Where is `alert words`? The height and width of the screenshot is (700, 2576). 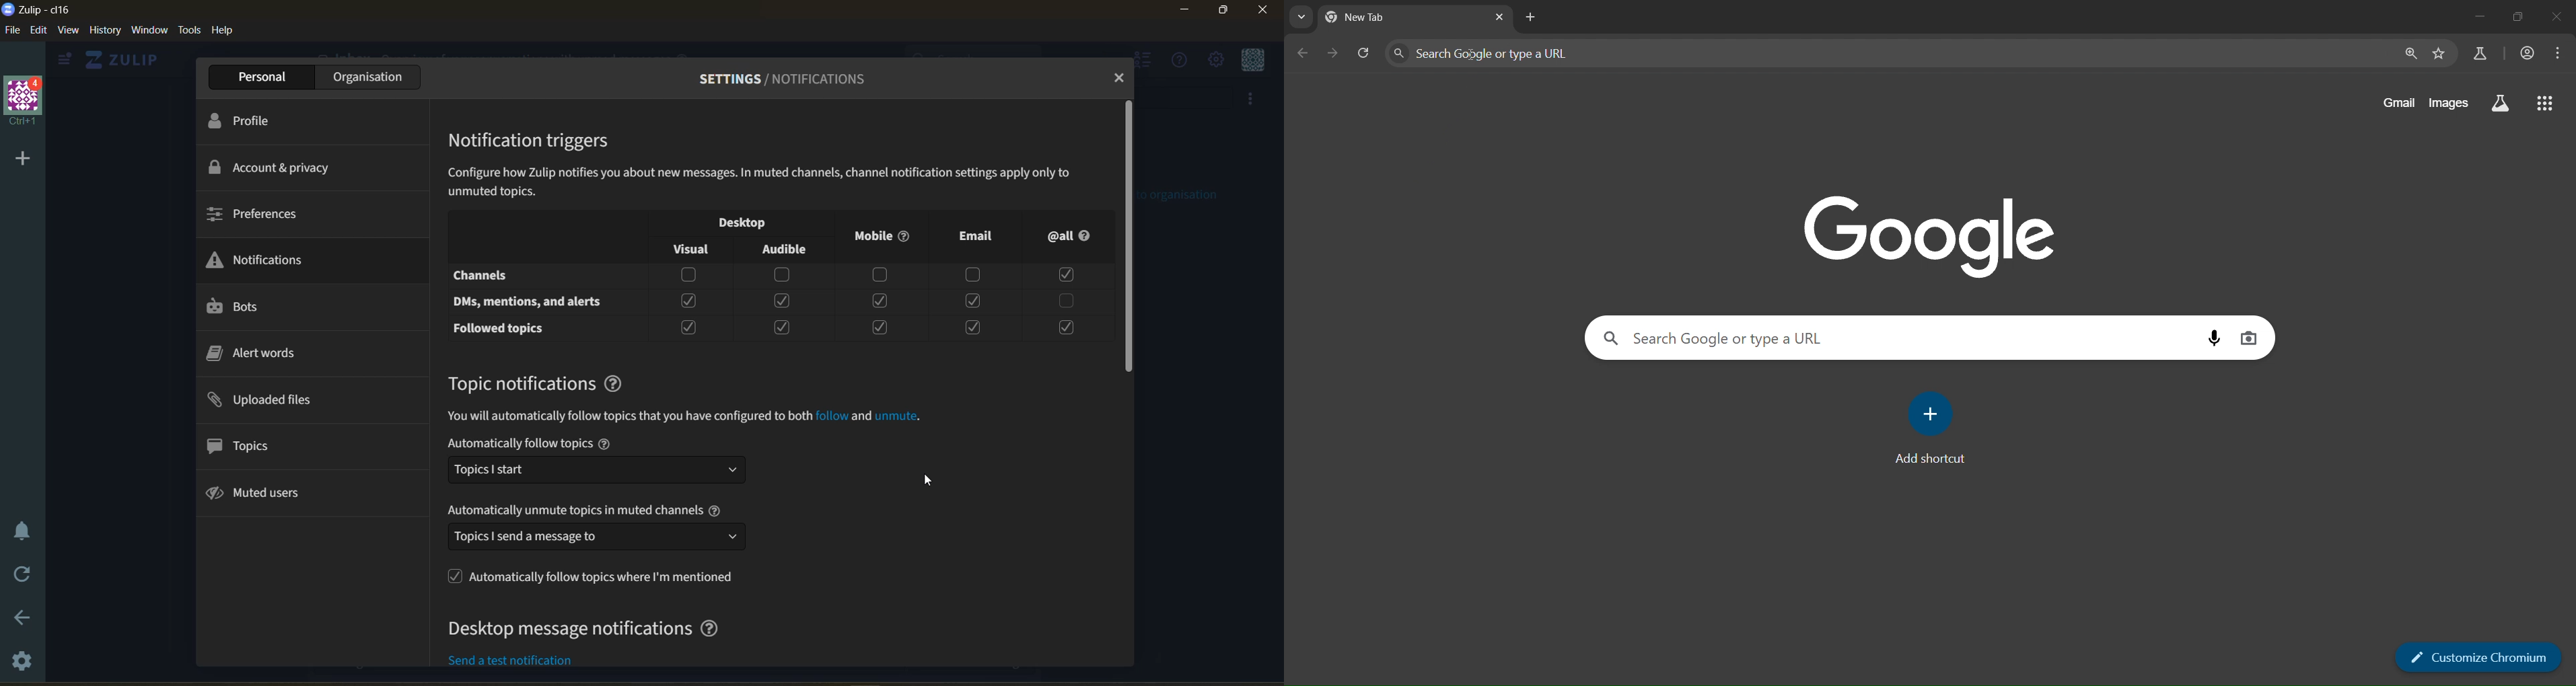
alert words is located at coordinates (261, 352).